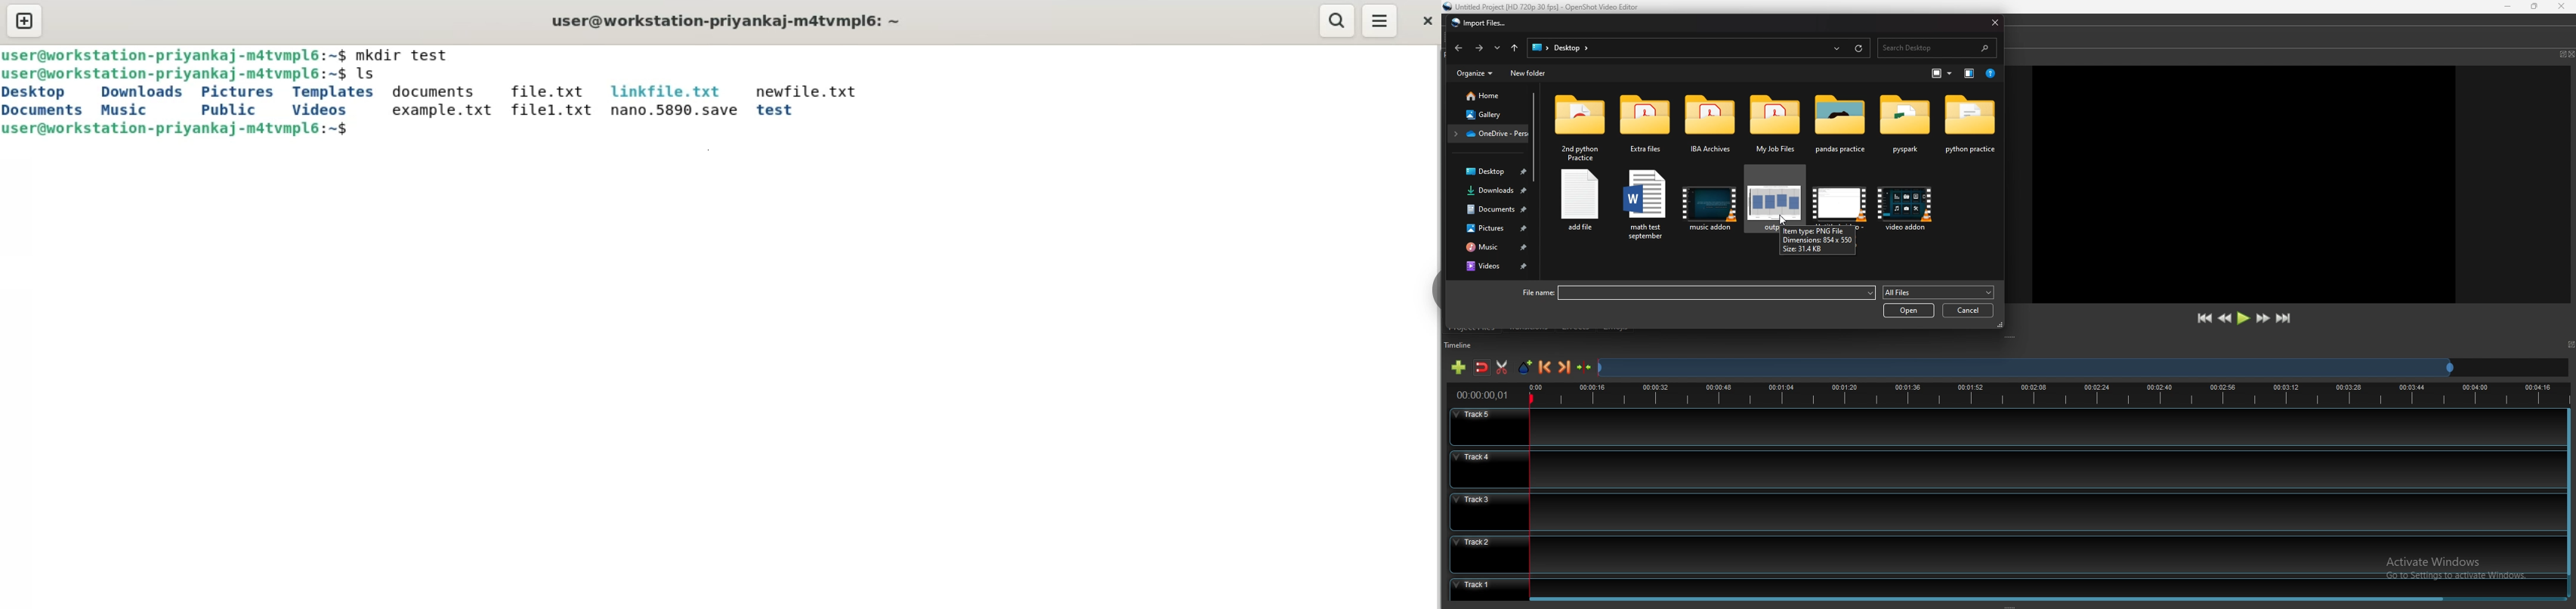 This screenshot has width=2576, height=616. Describe the element at coordinates (1478, 22) in the screenshot. I see `import files` at that location.